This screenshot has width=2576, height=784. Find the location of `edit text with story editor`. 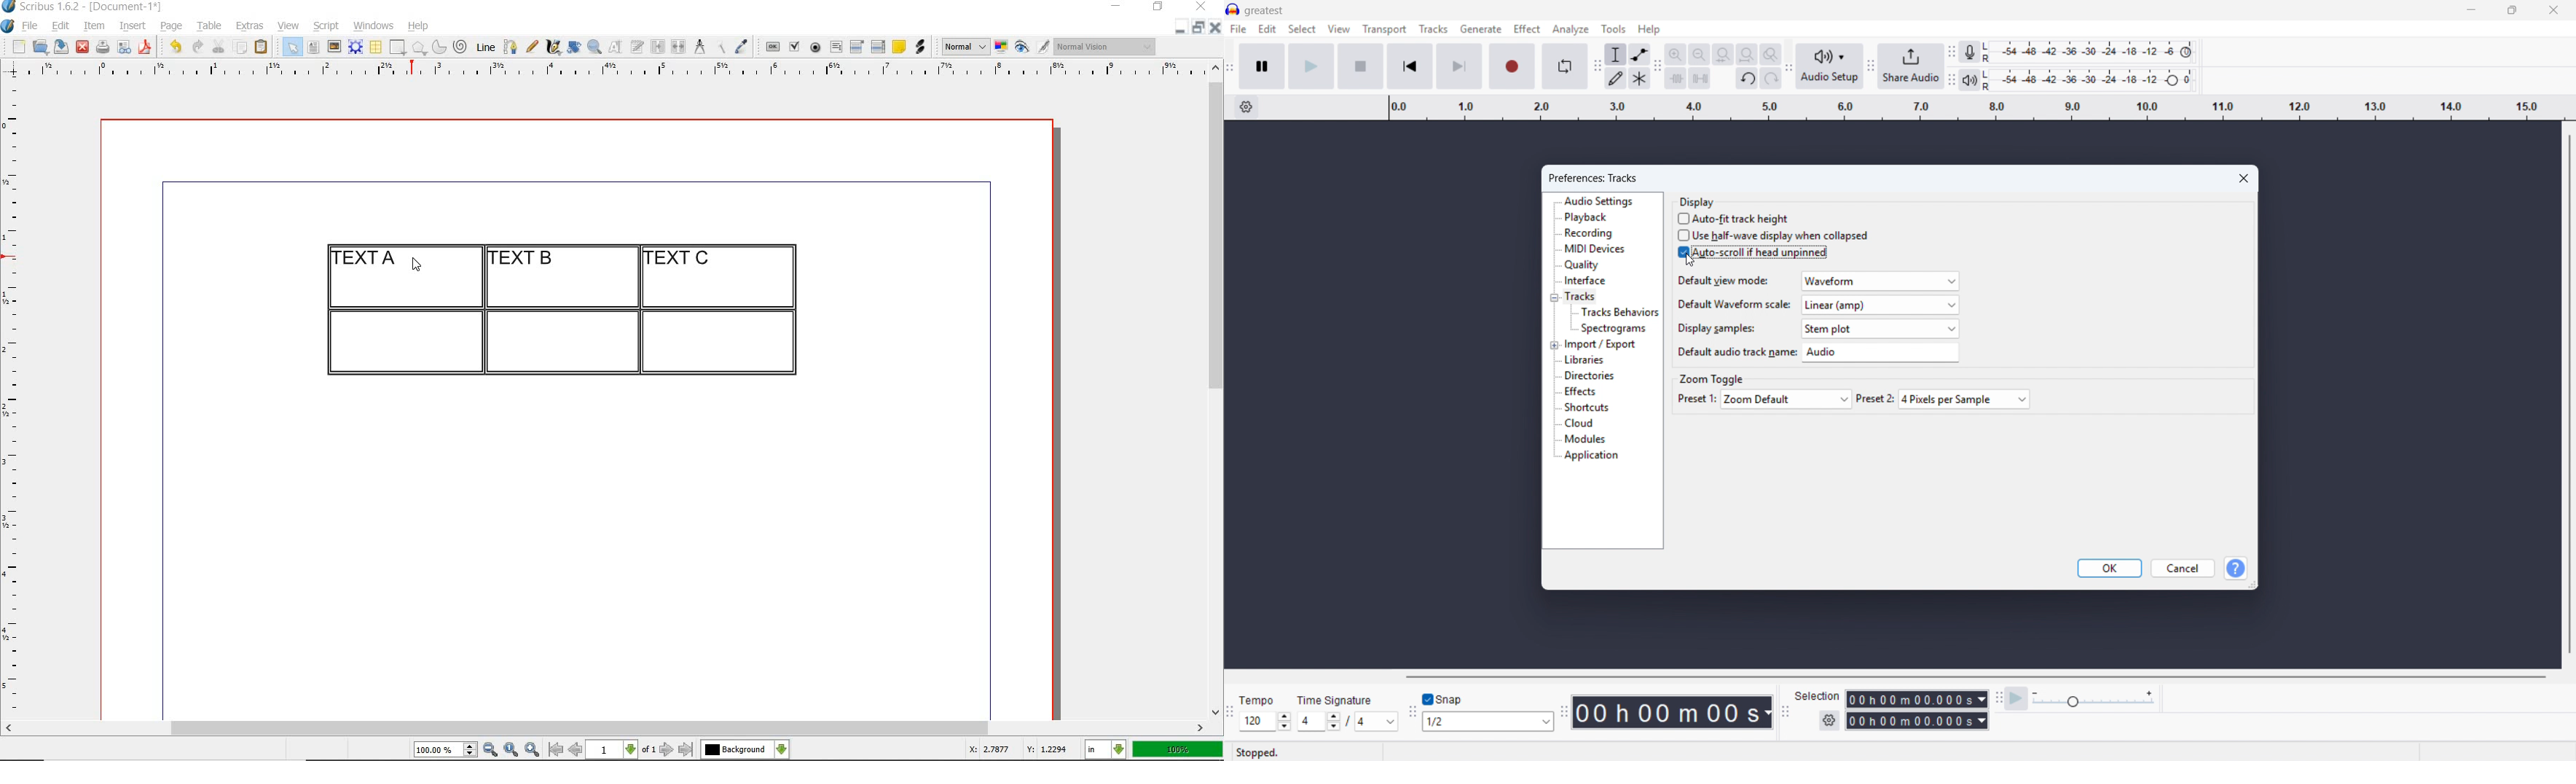

edit text with story editor is located at coordinates (637, 46).